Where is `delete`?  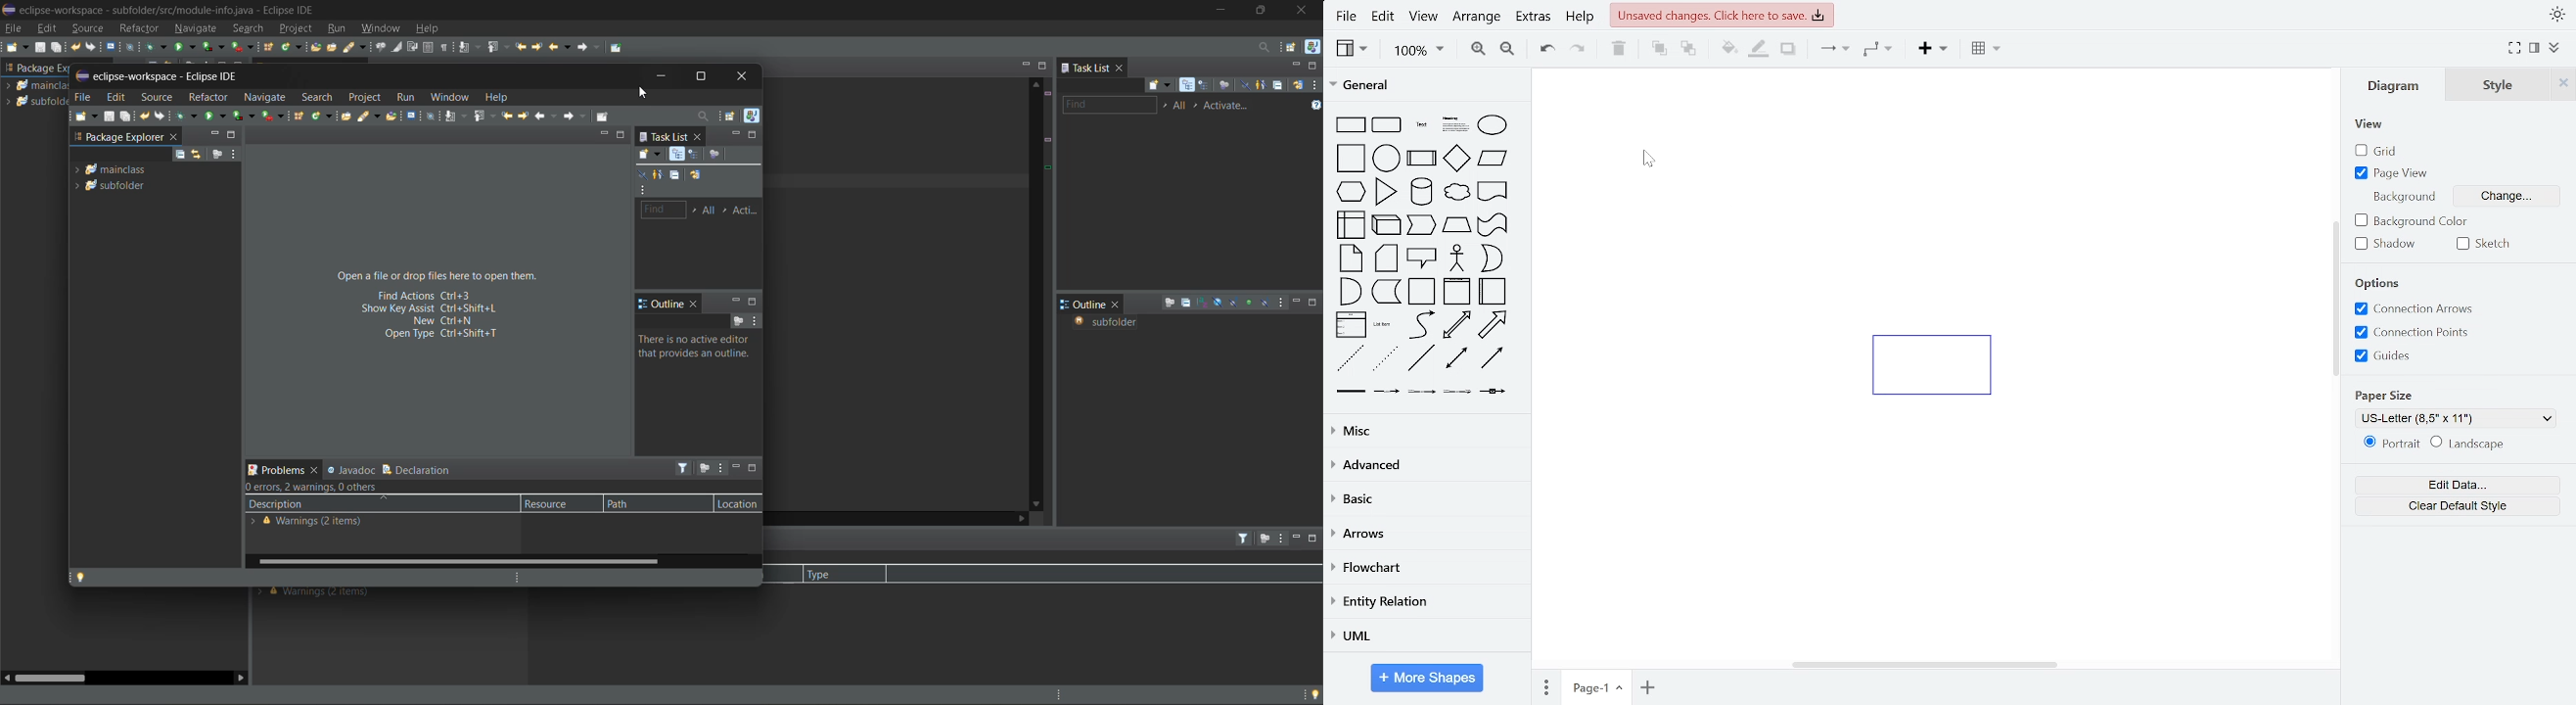 delete is located at coordinates (1617, 50).